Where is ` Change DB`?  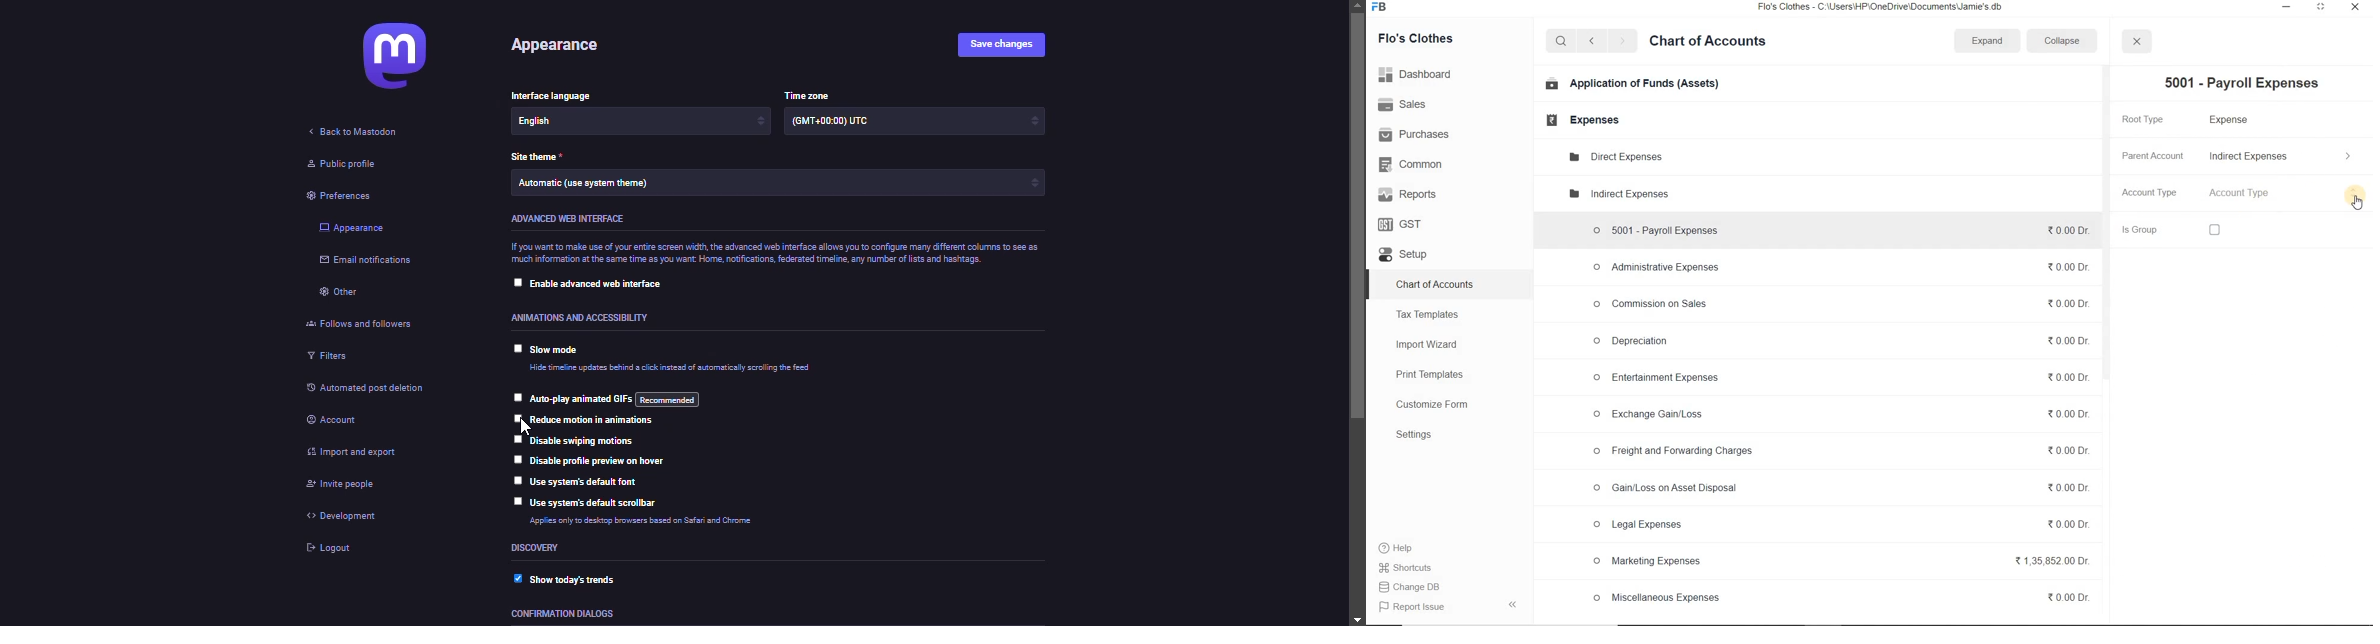
 Change DB is located at coordinates (1416, 586).